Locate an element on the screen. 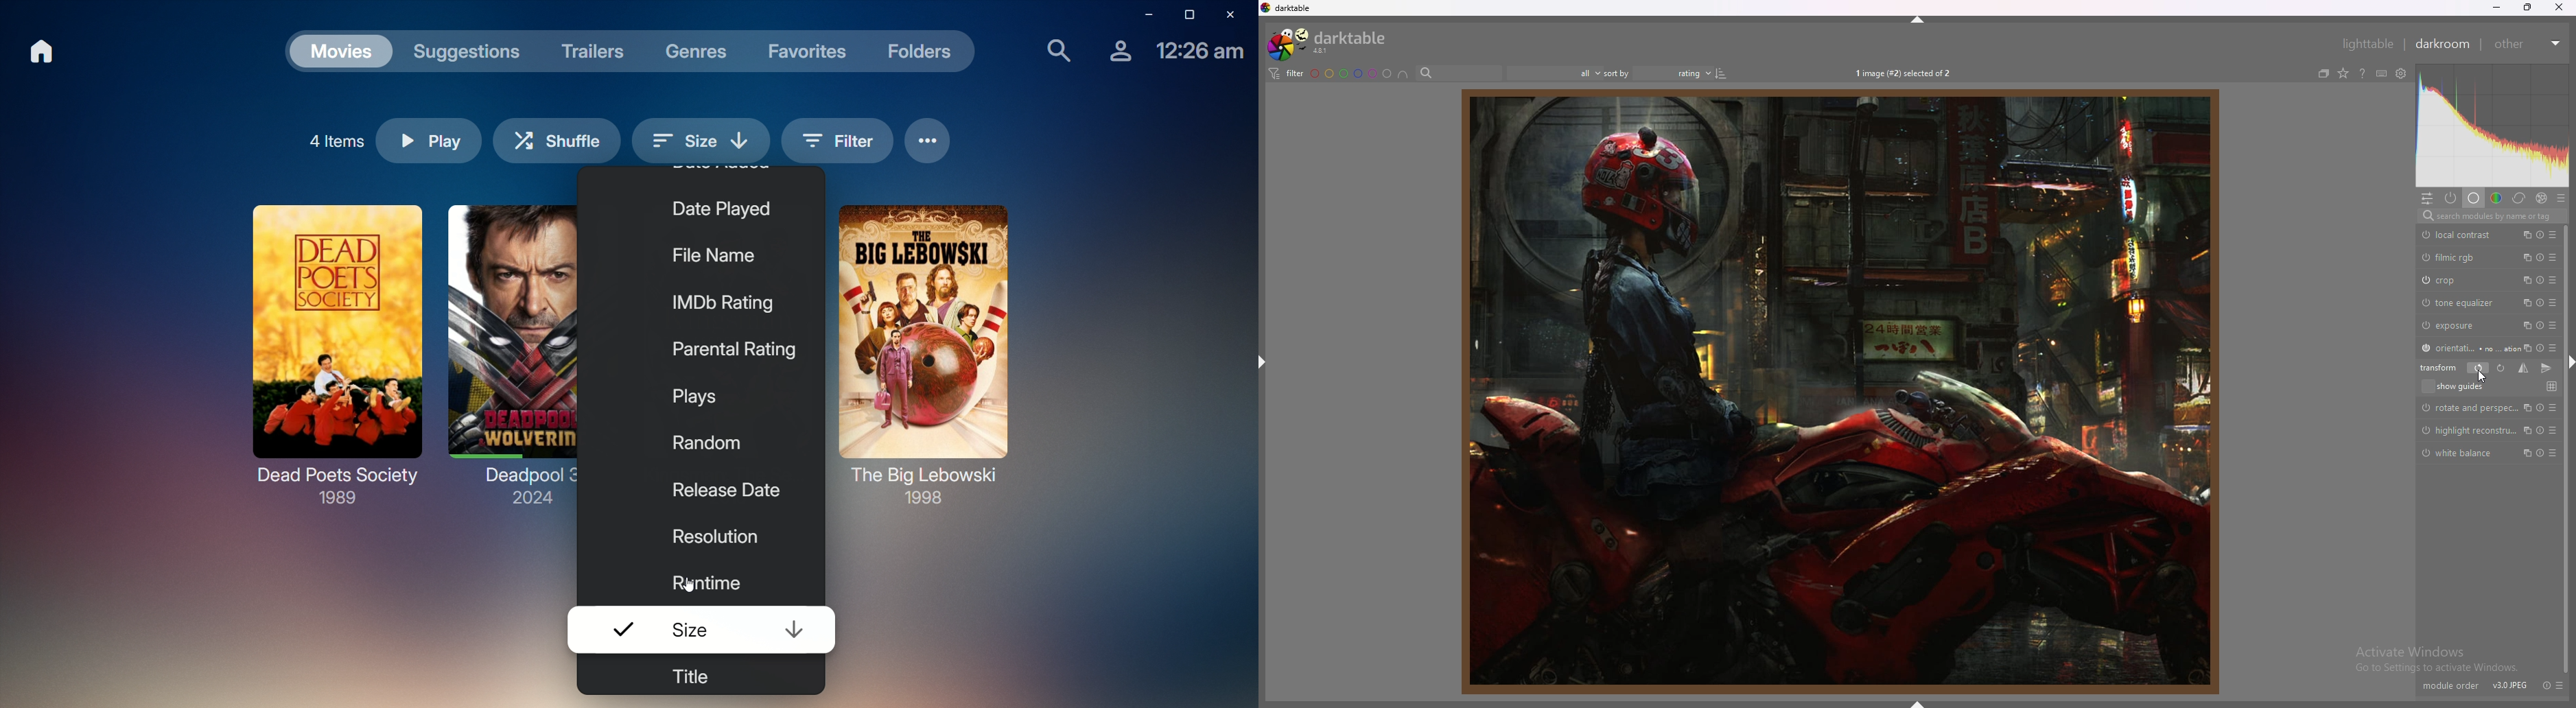  reset is located at coordinates (2541, 348).